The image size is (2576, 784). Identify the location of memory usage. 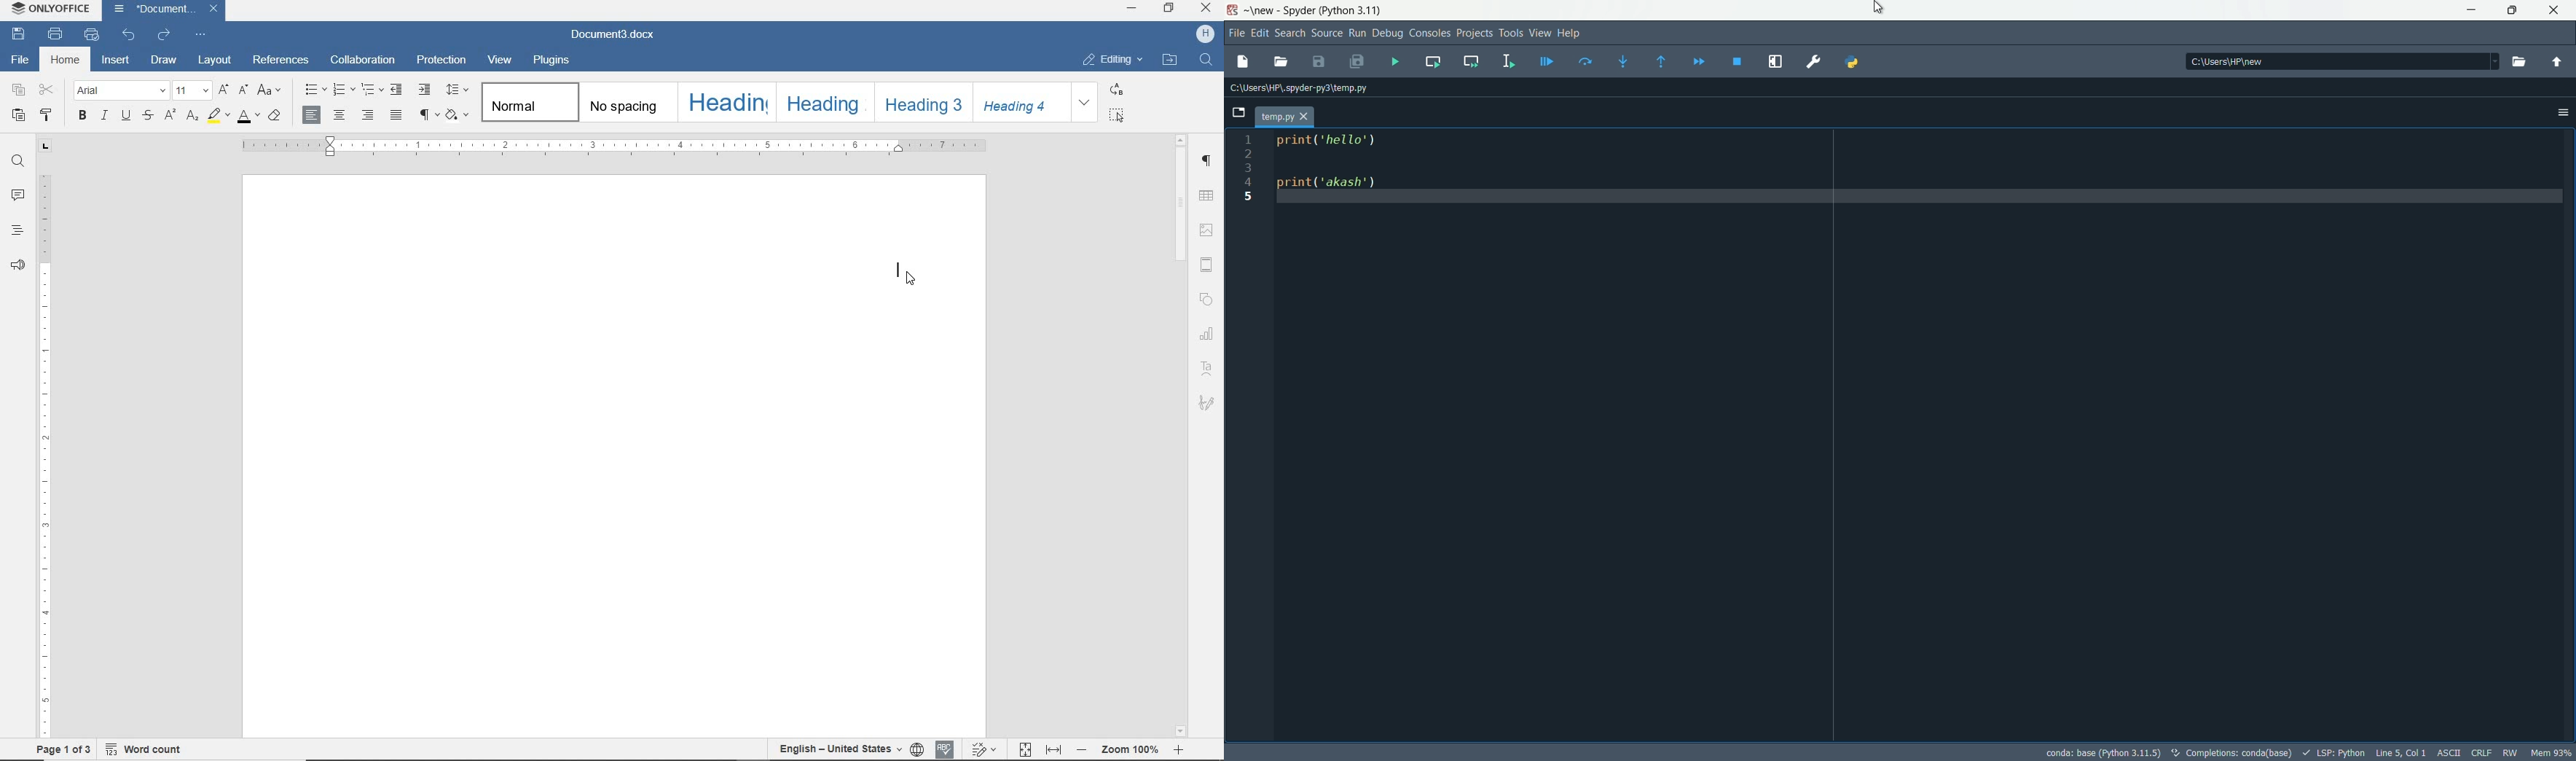
(2552, 754).